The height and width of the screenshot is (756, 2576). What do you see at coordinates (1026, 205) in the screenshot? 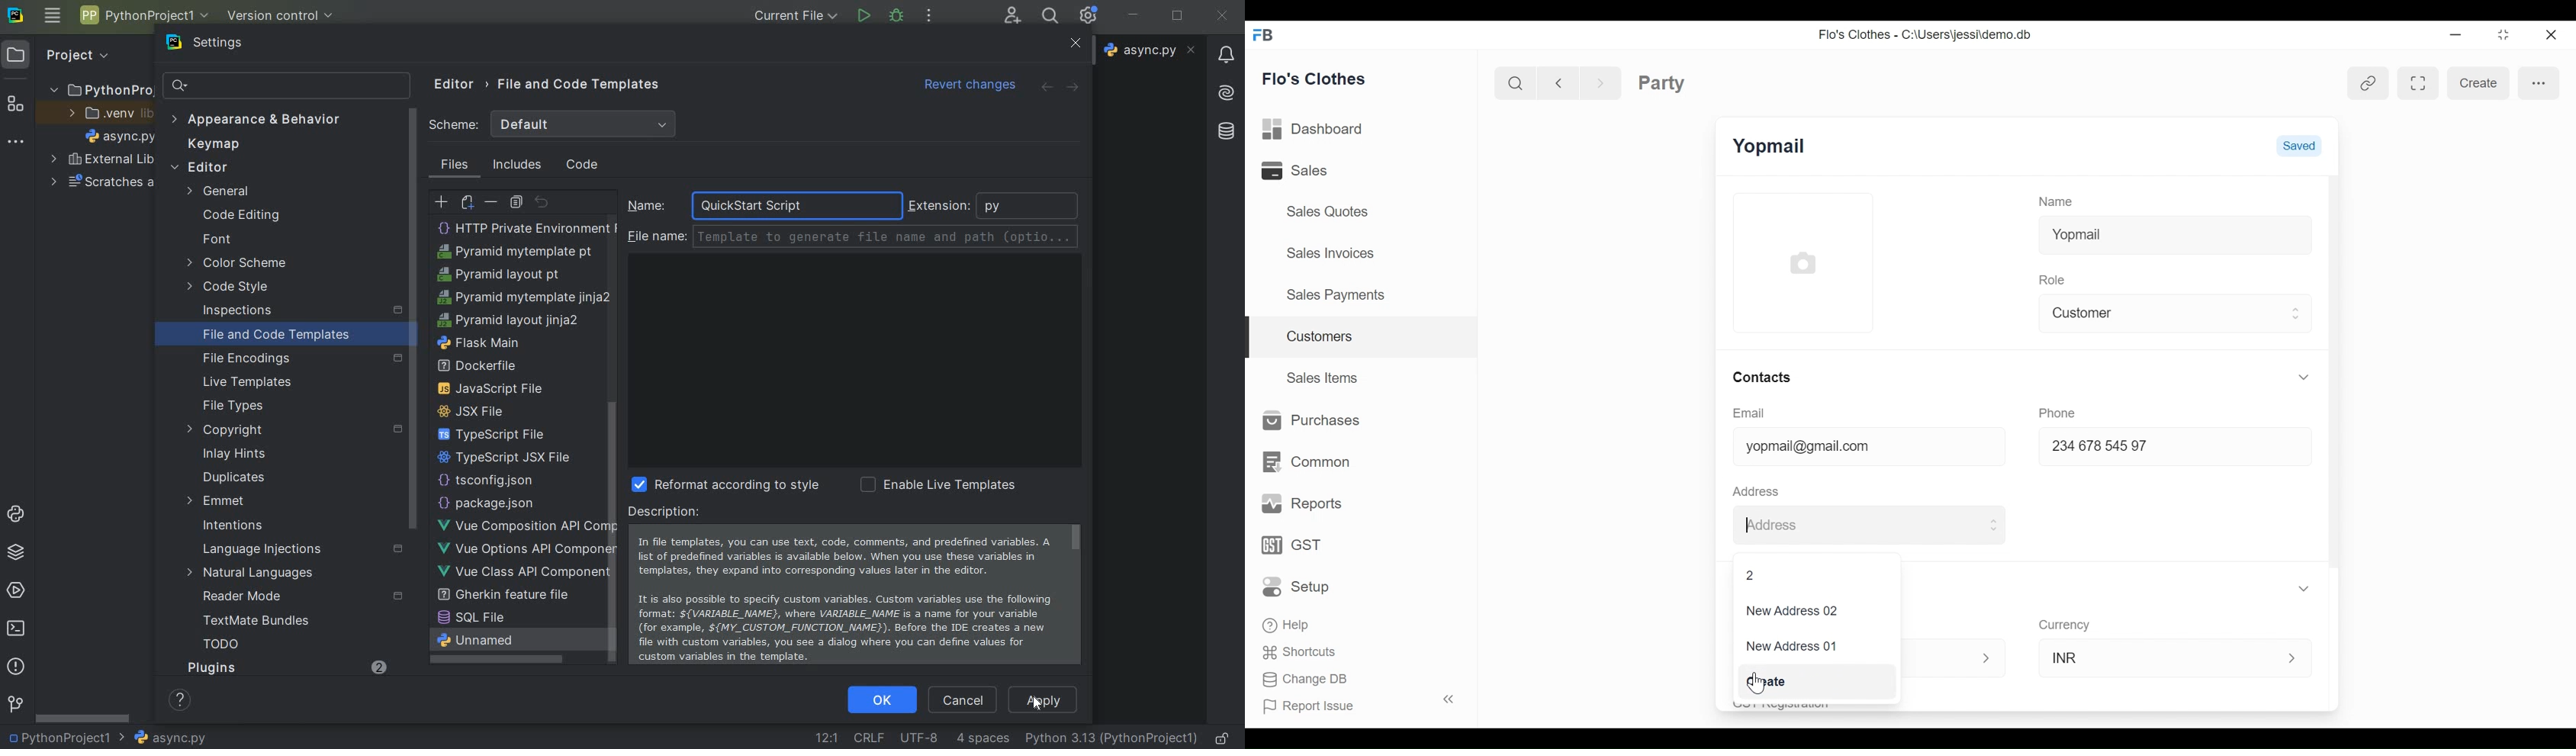
I see `python extenstion` at bounding box center [1026, 205].